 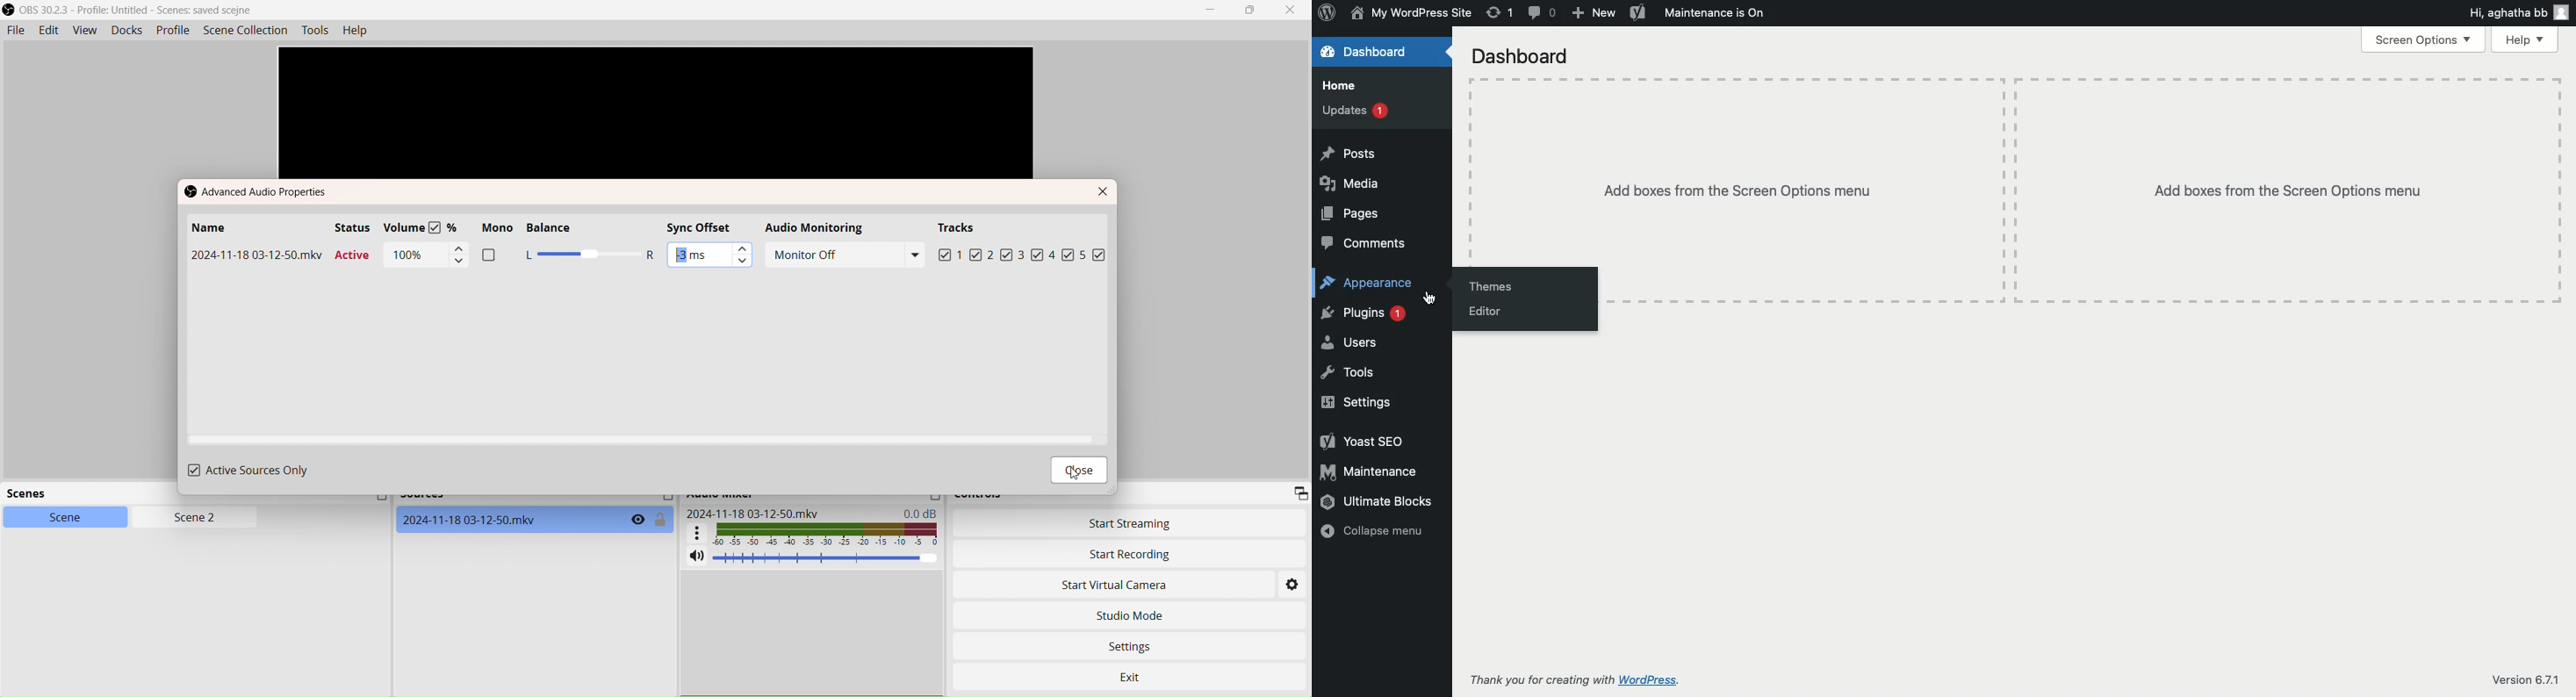 I want to click on Active Sources Only, so click(x=250, y=470).